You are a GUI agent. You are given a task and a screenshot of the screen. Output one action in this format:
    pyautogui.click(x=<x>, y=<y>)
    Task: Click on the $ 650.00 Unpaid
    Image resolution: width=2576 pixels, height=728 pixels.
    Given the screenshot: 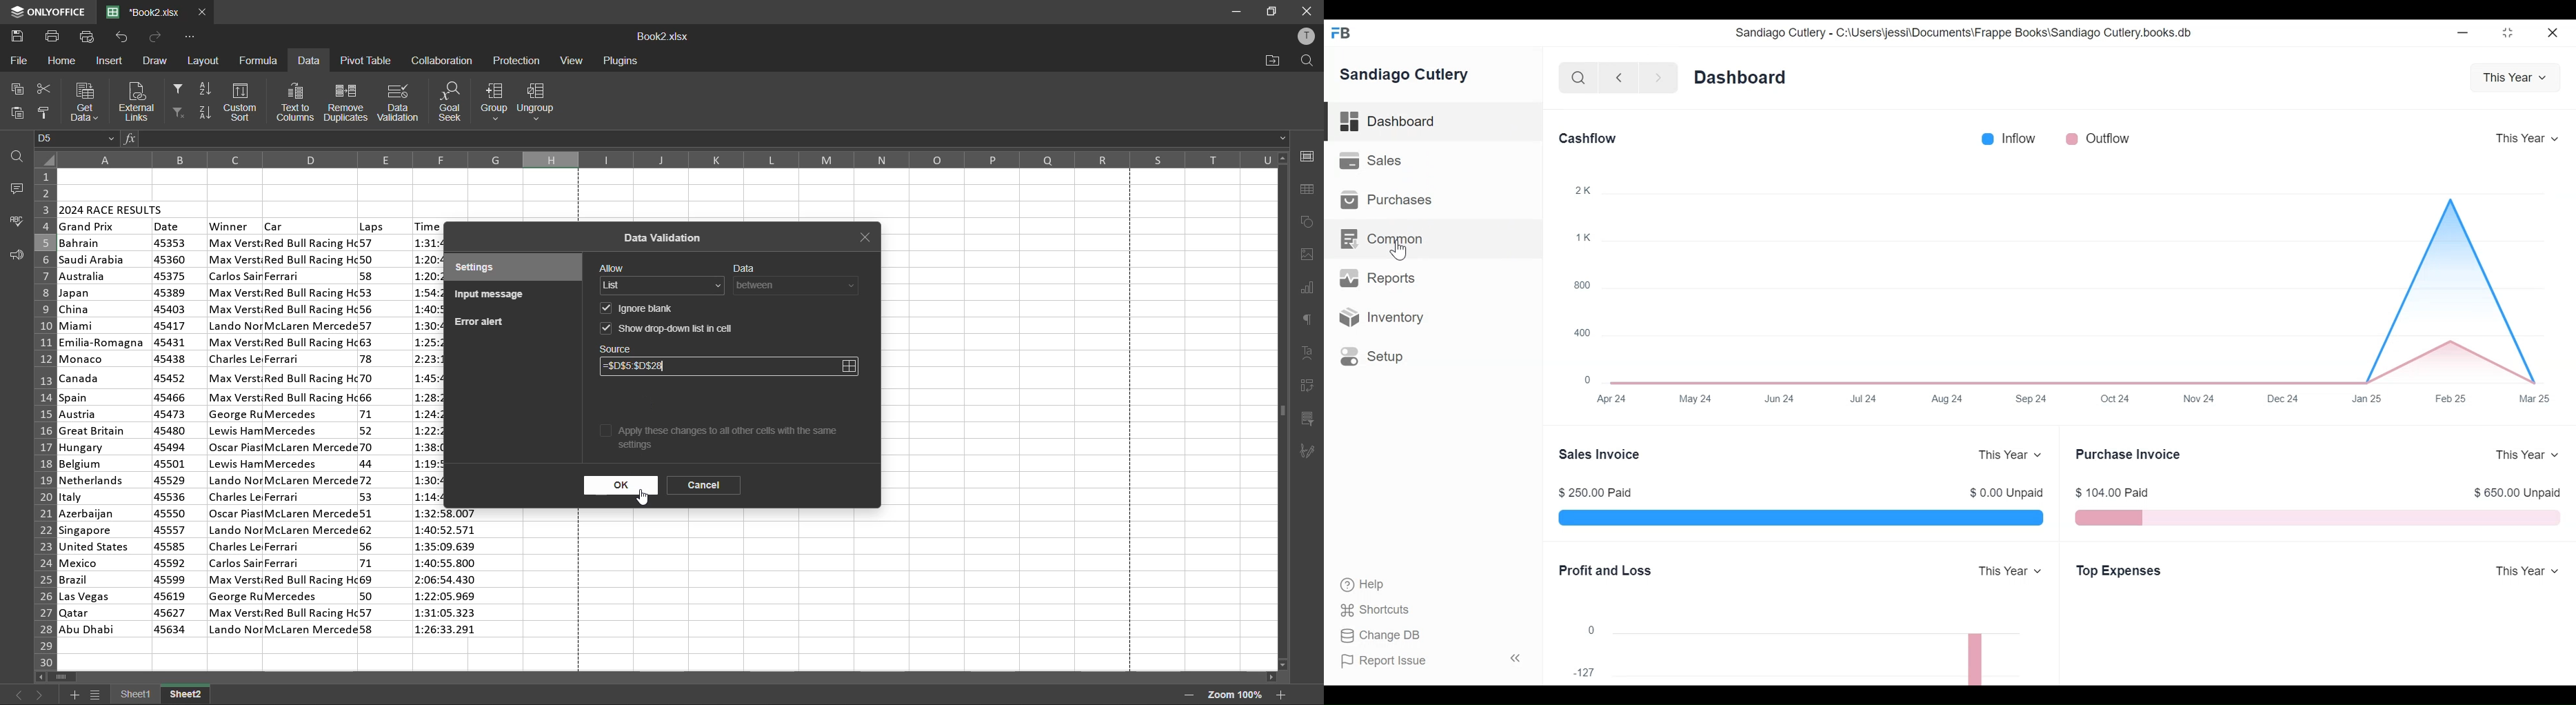 What is the action you would take?
    pyautogui.click(x=2518, y=493)
    